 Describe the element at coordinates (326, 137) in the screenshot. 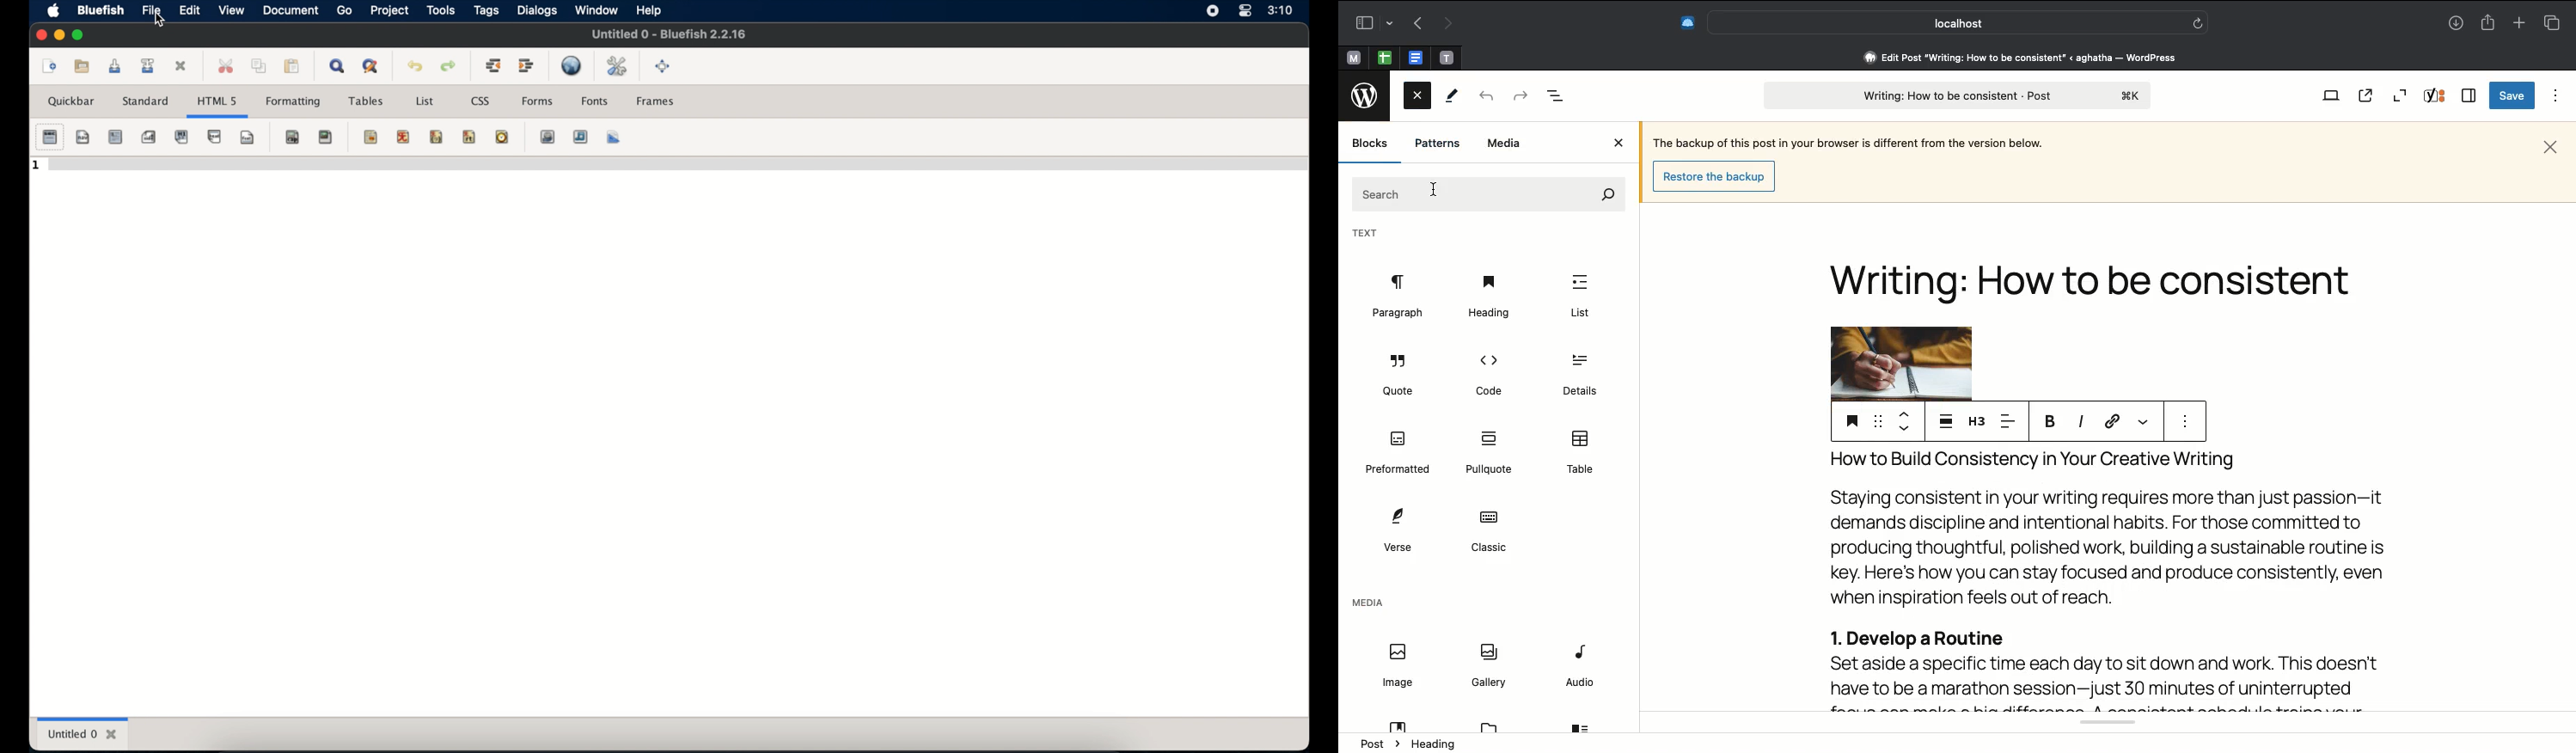

I see `figure` at that location.